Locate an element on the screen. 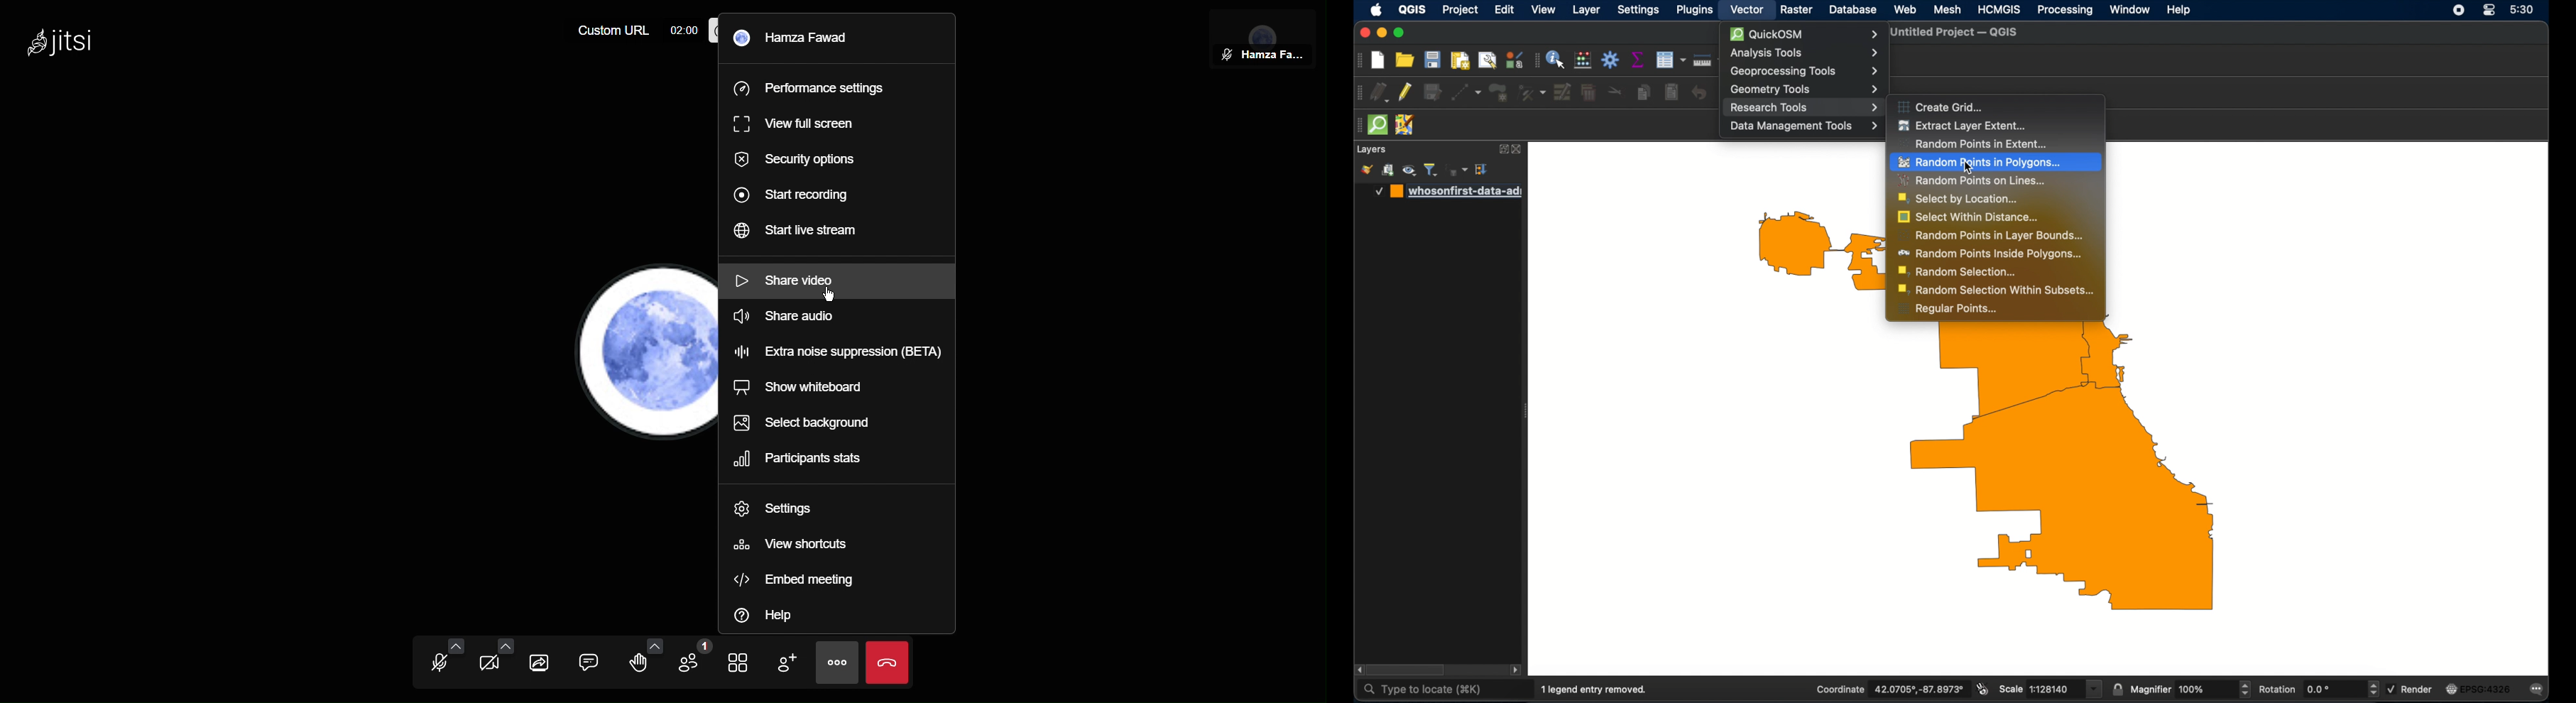  print layout is located at coordinates (1460, 60).